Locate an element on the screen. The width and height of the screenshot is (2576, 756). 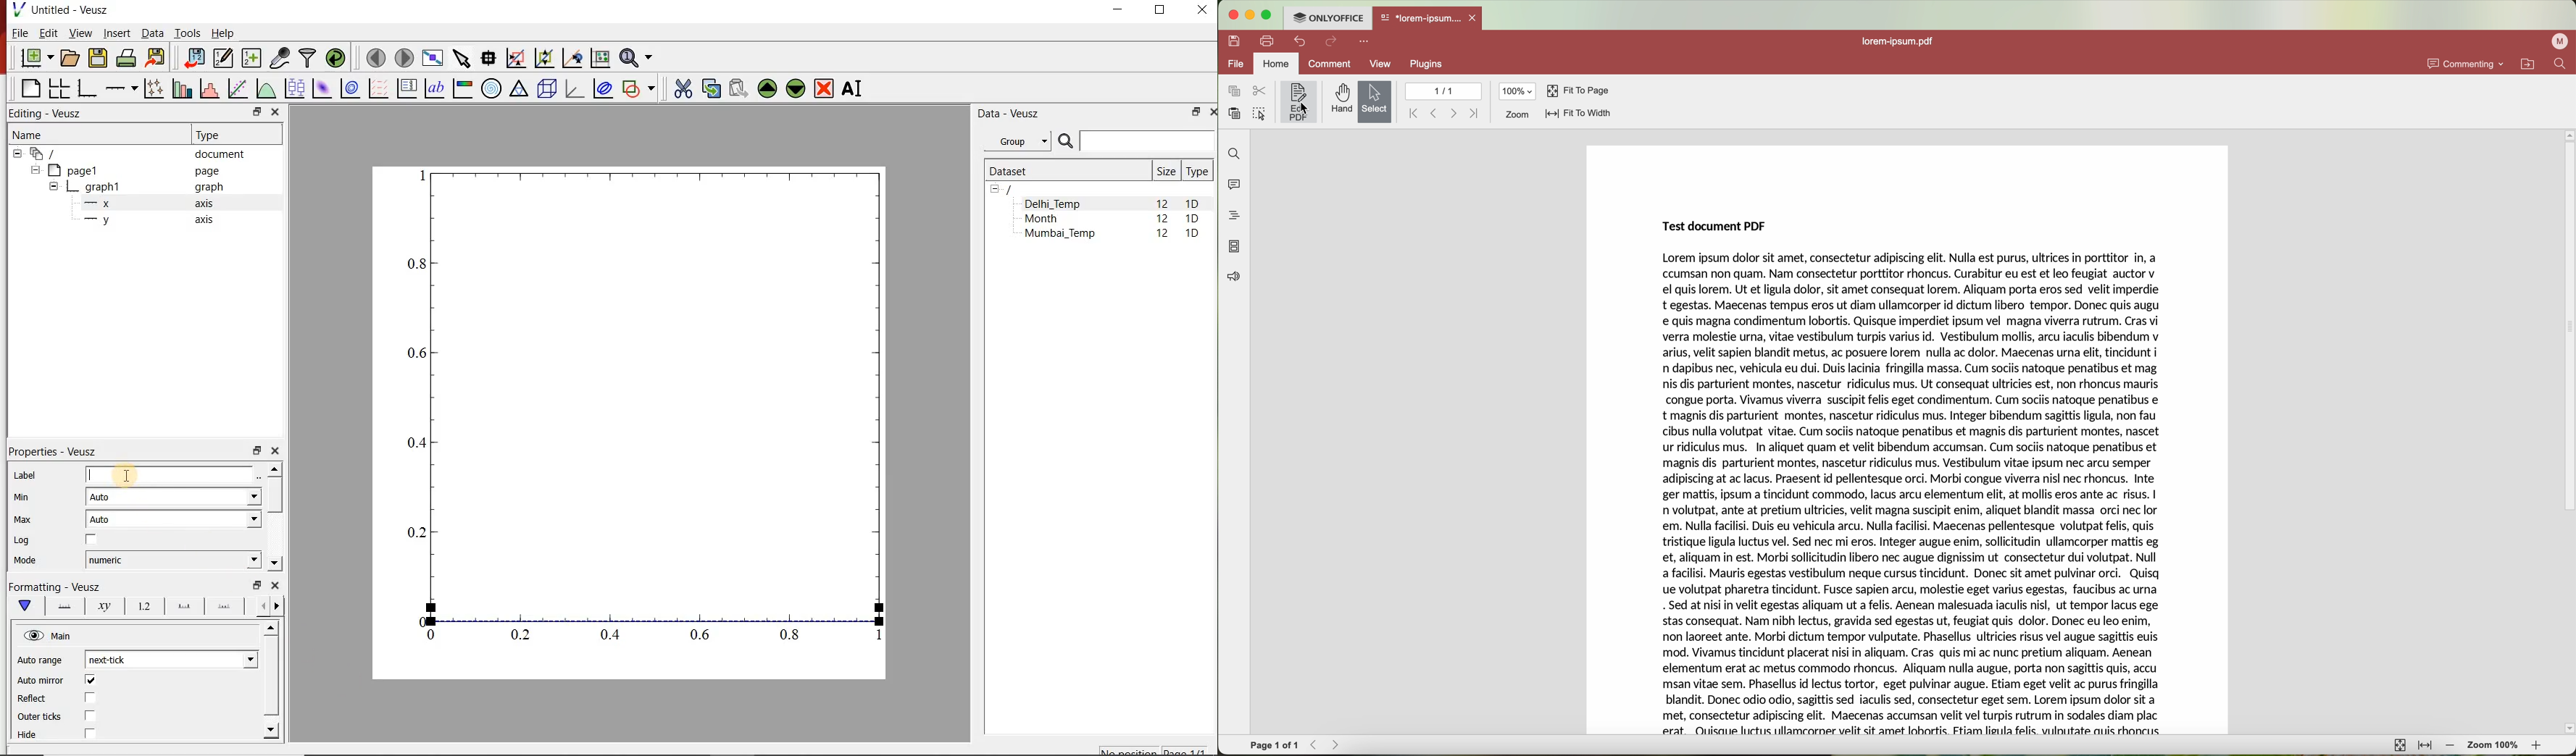
undo is located at coordinates (1301, 41).